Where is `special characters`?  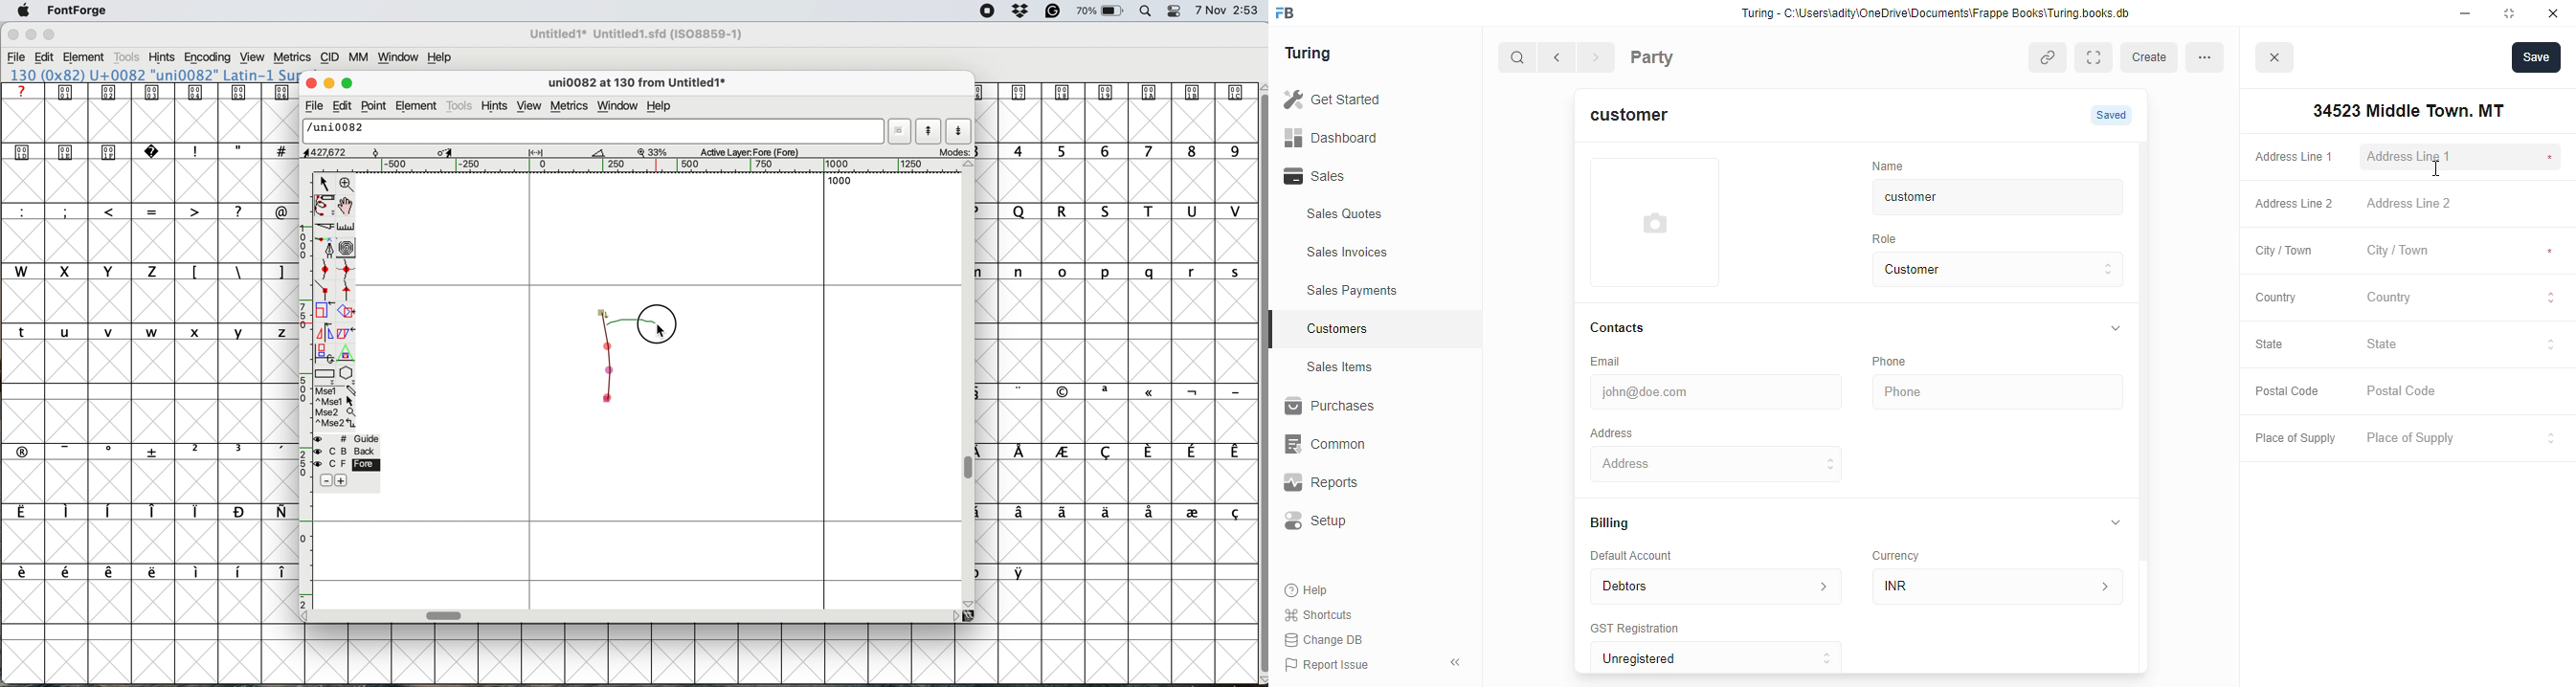
special characters is located at coordinates (145, 512).